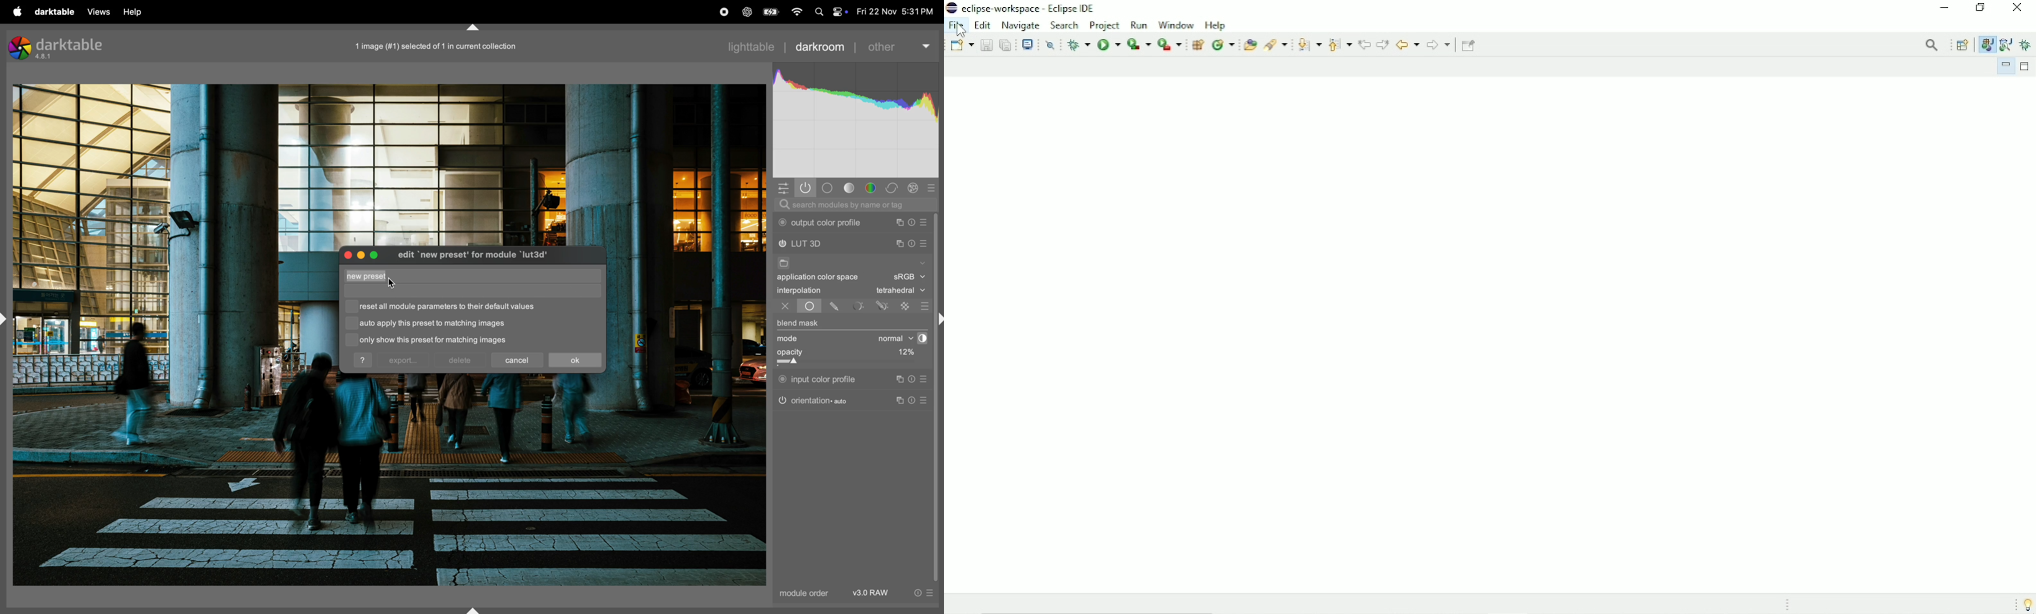  What do you see at coordinates (912, 242) in the screenshot?
I see `reset parameters` at bounding box center [912, 242].